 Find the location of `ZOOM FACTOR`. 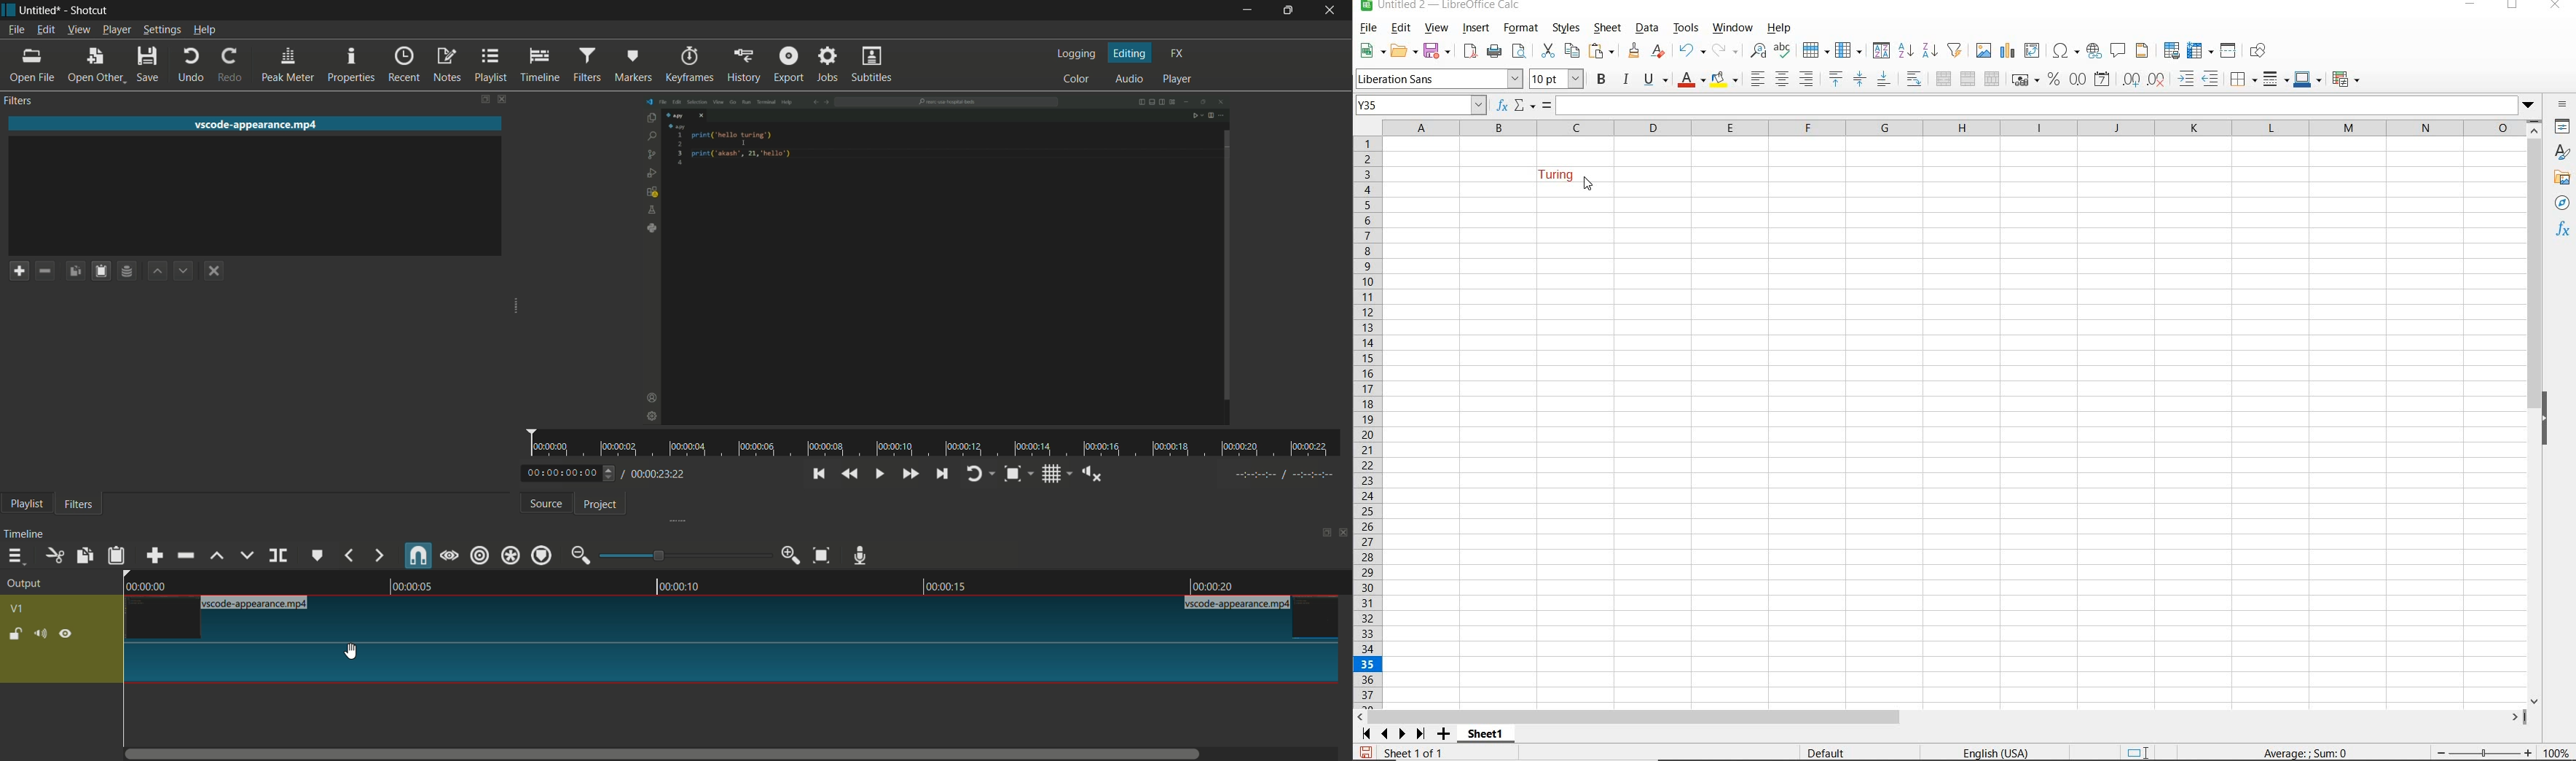

ZOOM FACTOR is located at coordinates (2559, 751).